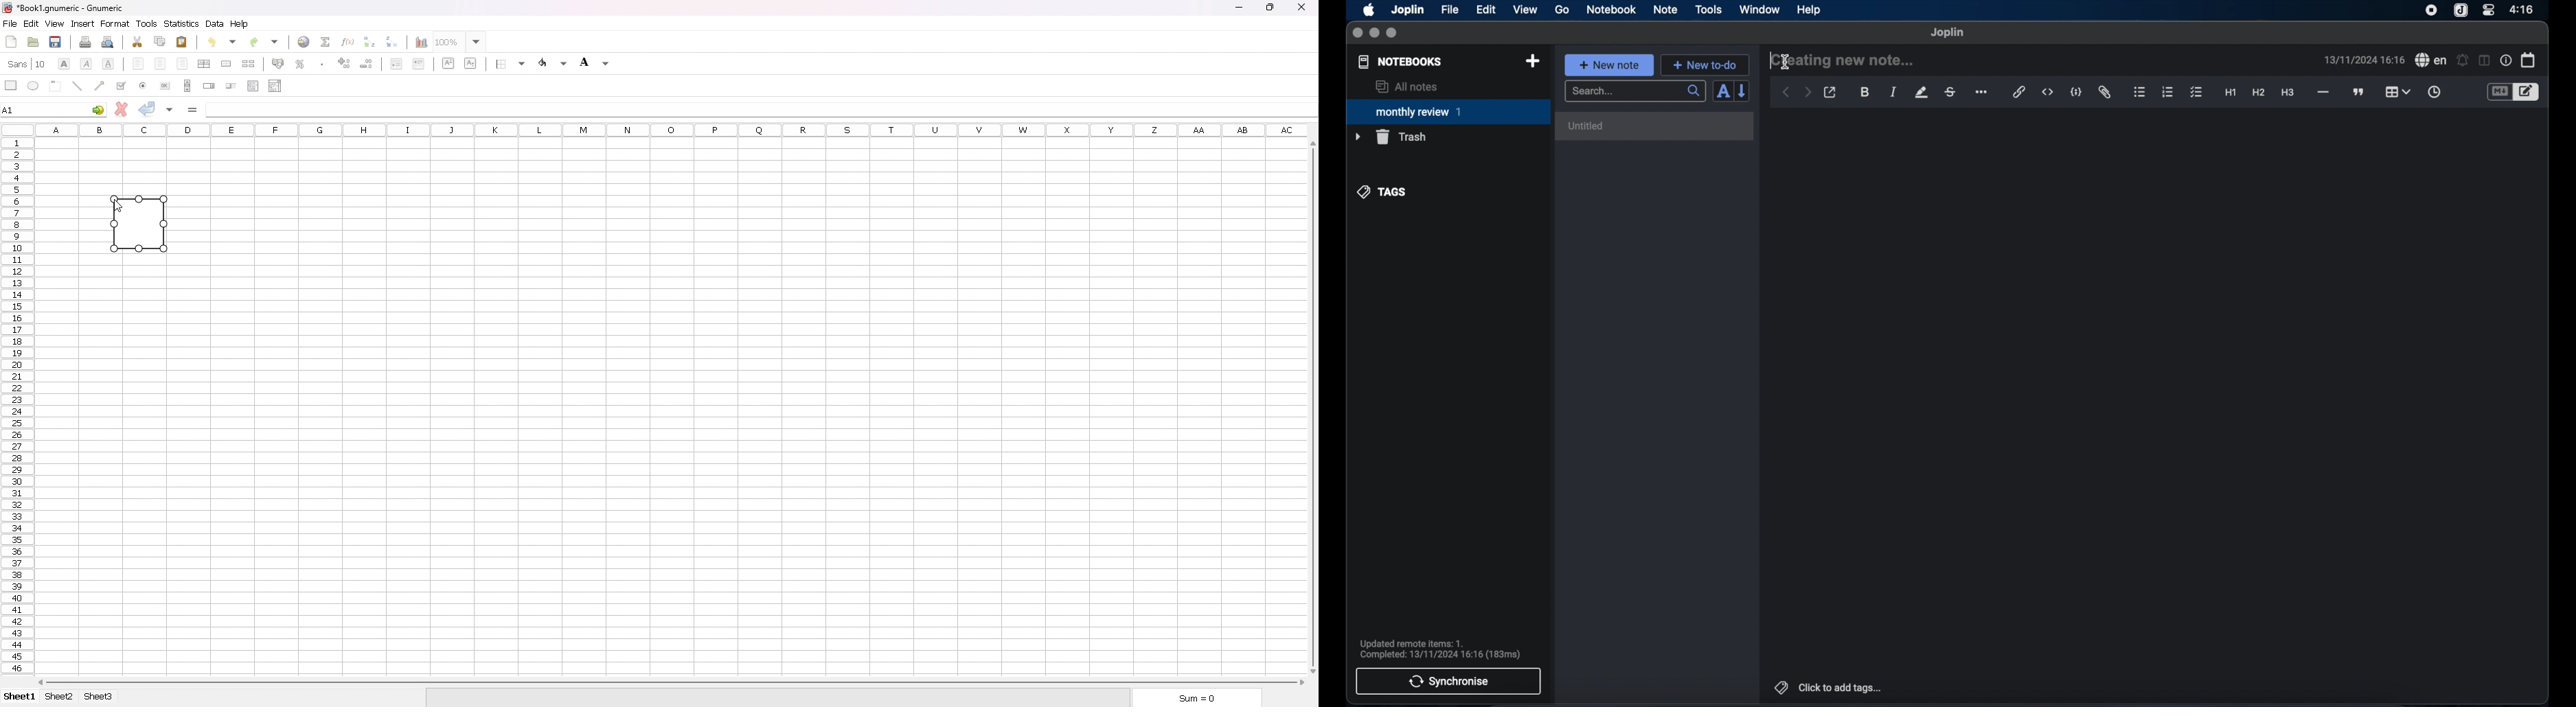 The width and height of the screenshot is (2576, 728). I want to click on search bar, so click(1635, 92).